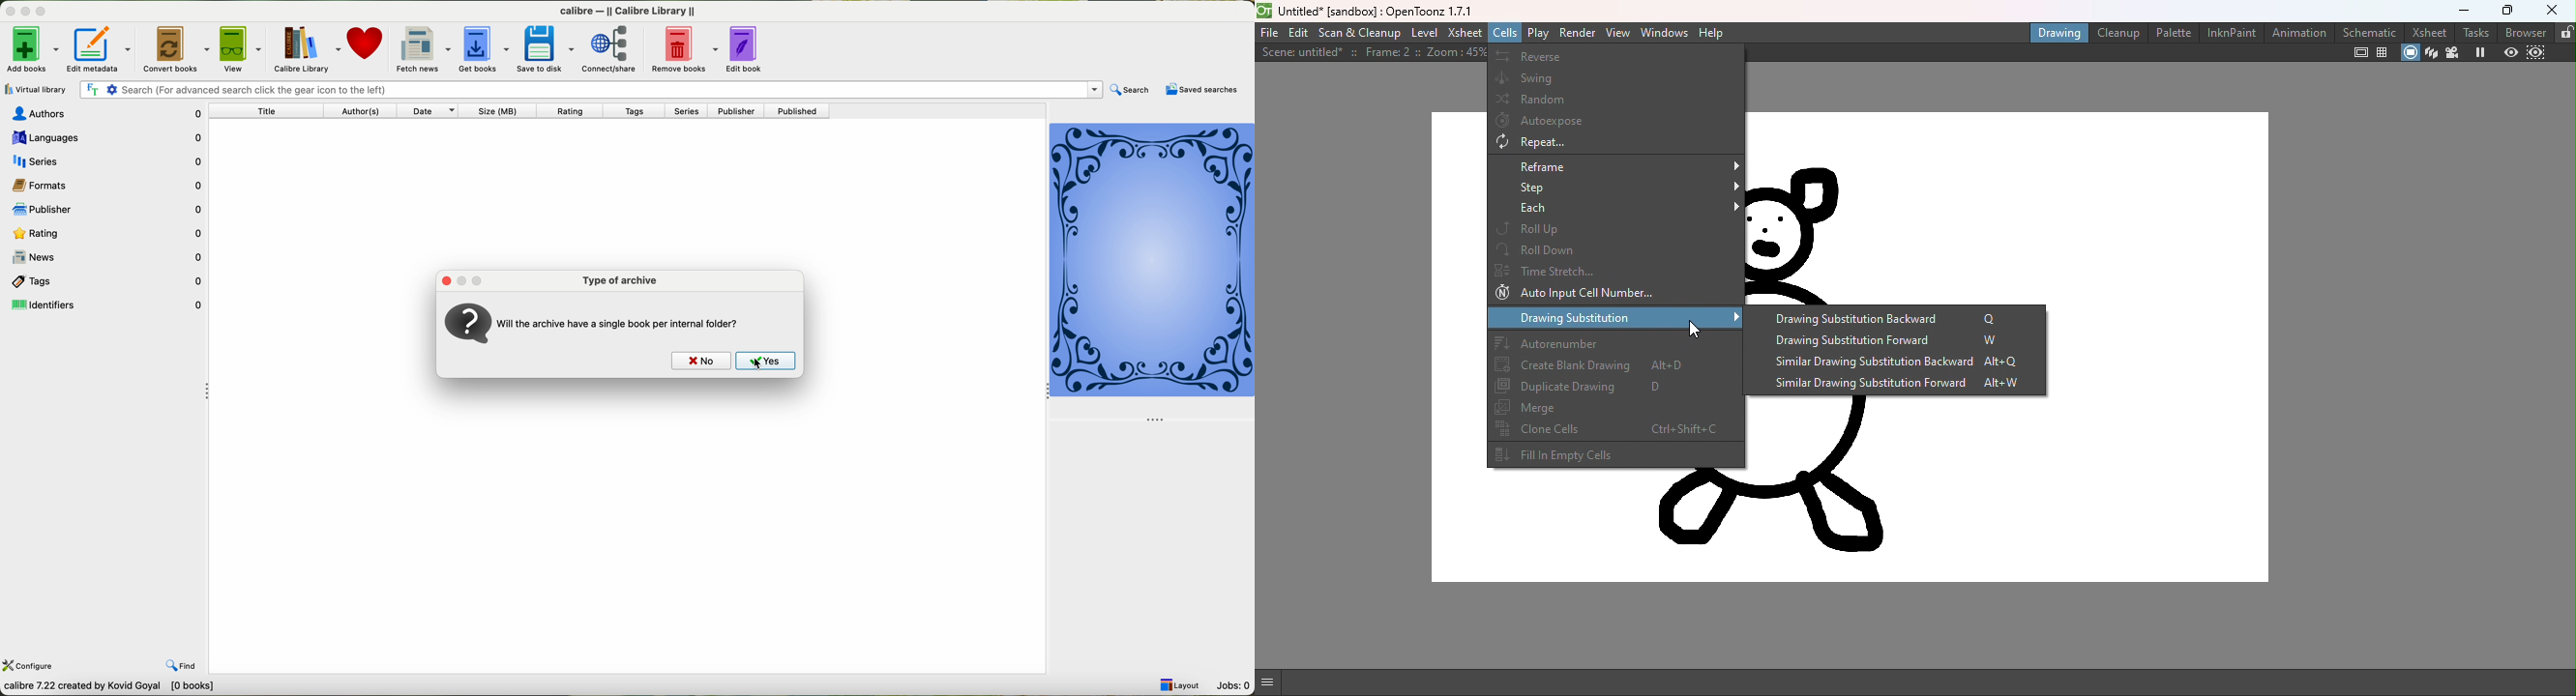  Describe the element at coordinates (99, 48) in the screenshot. I see `edit metadata` at that location.